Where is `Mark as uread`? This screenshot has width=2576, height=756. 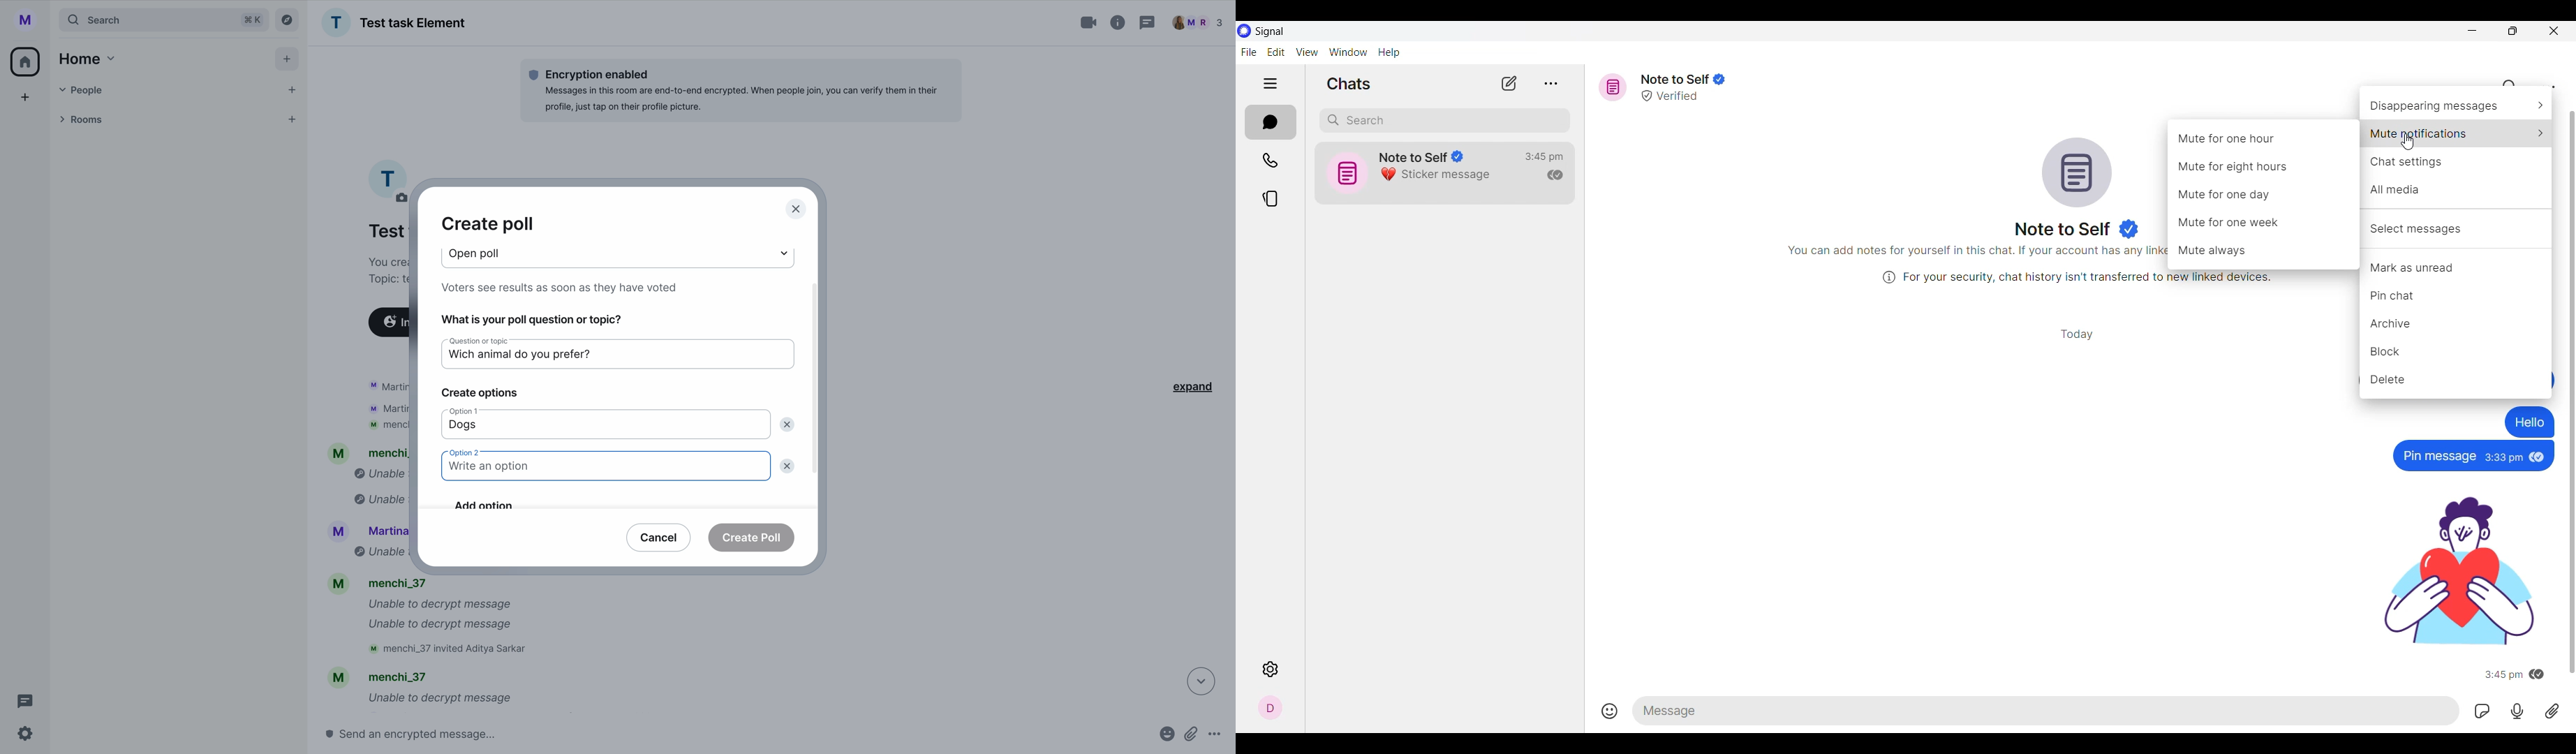
Mark as uread is located at coordinates (2456, 267).